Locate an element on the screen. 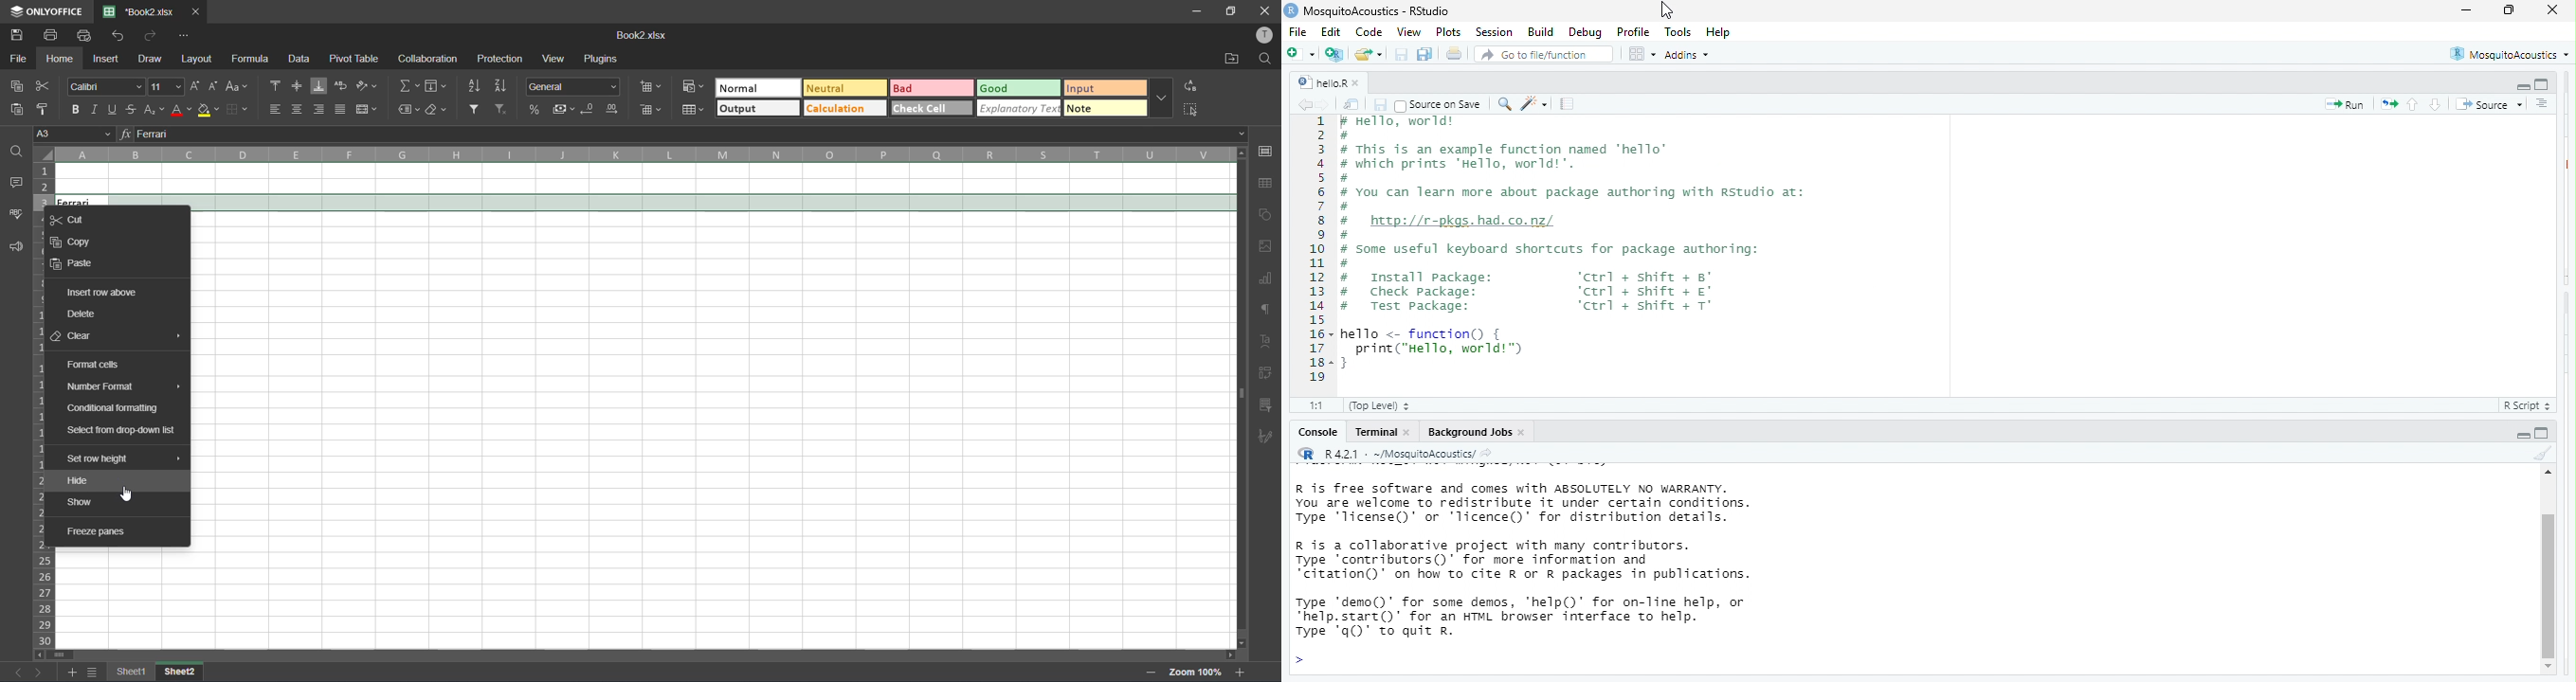 The image size is (2576, 700). layout is located at coordinates (198, 61).